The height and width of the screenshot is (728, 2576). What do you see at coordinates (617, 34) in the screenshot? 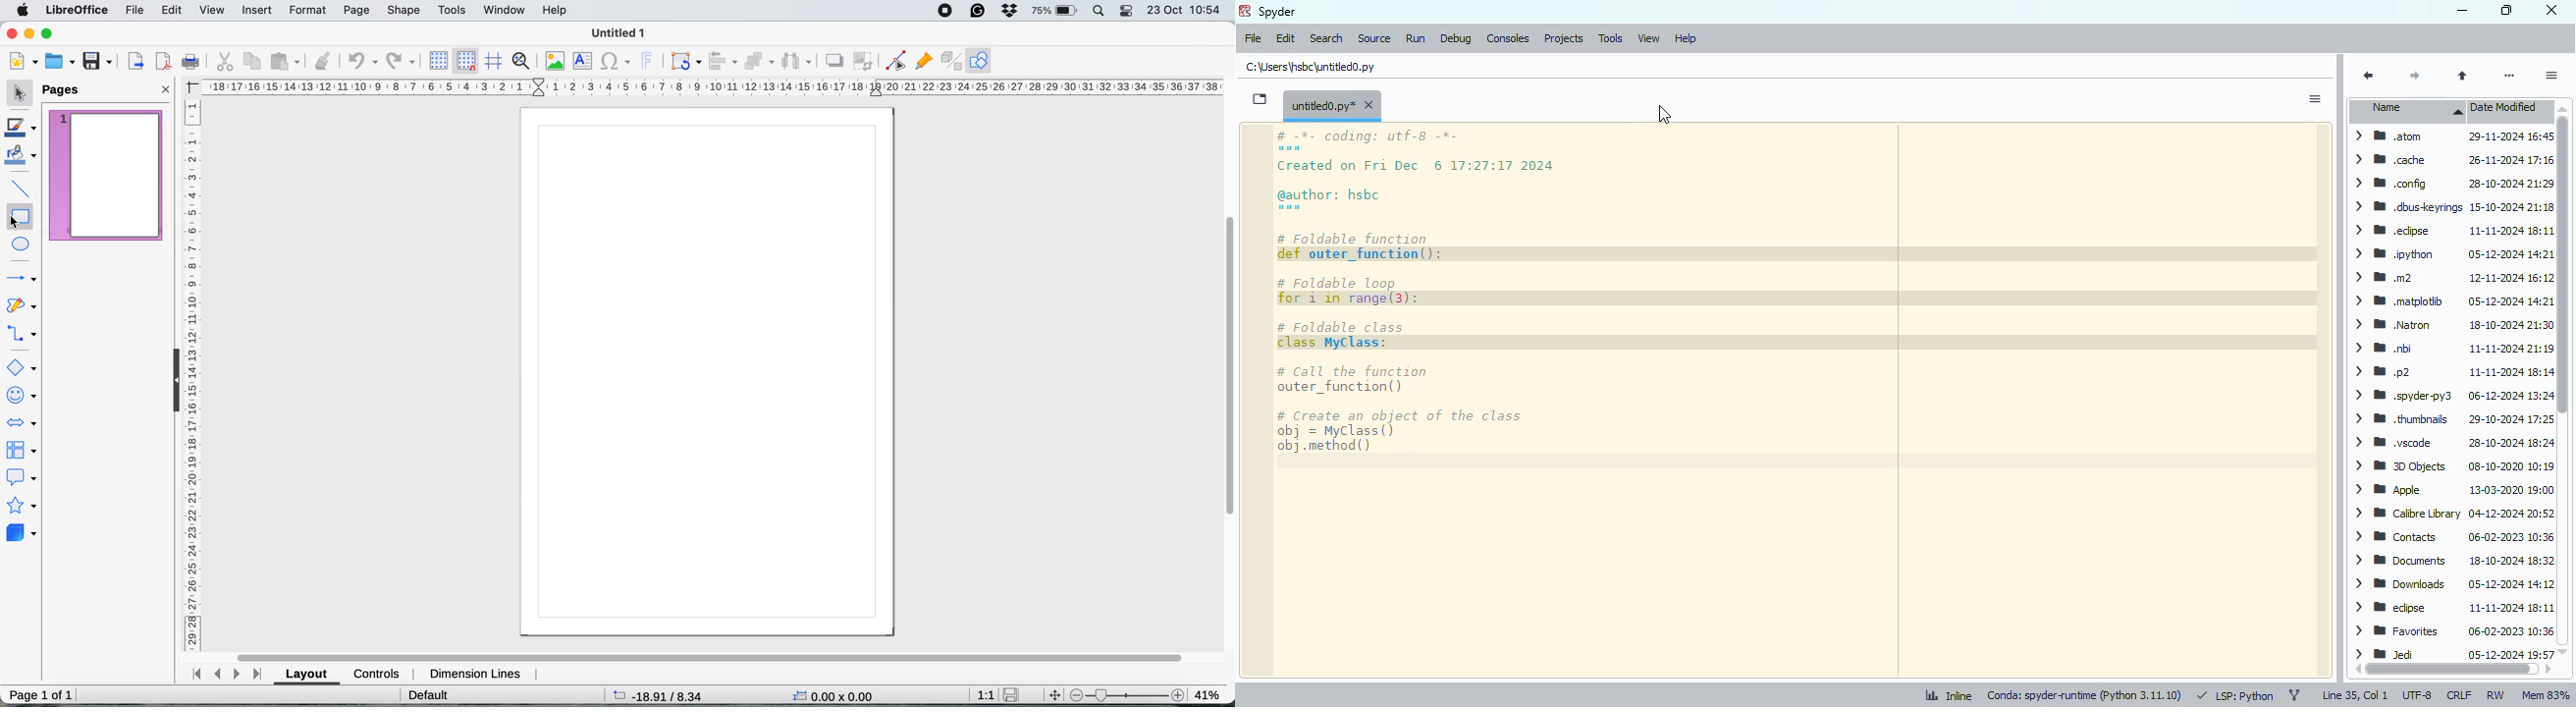
I see `Untitled 1` at bounding box center [617, 34].